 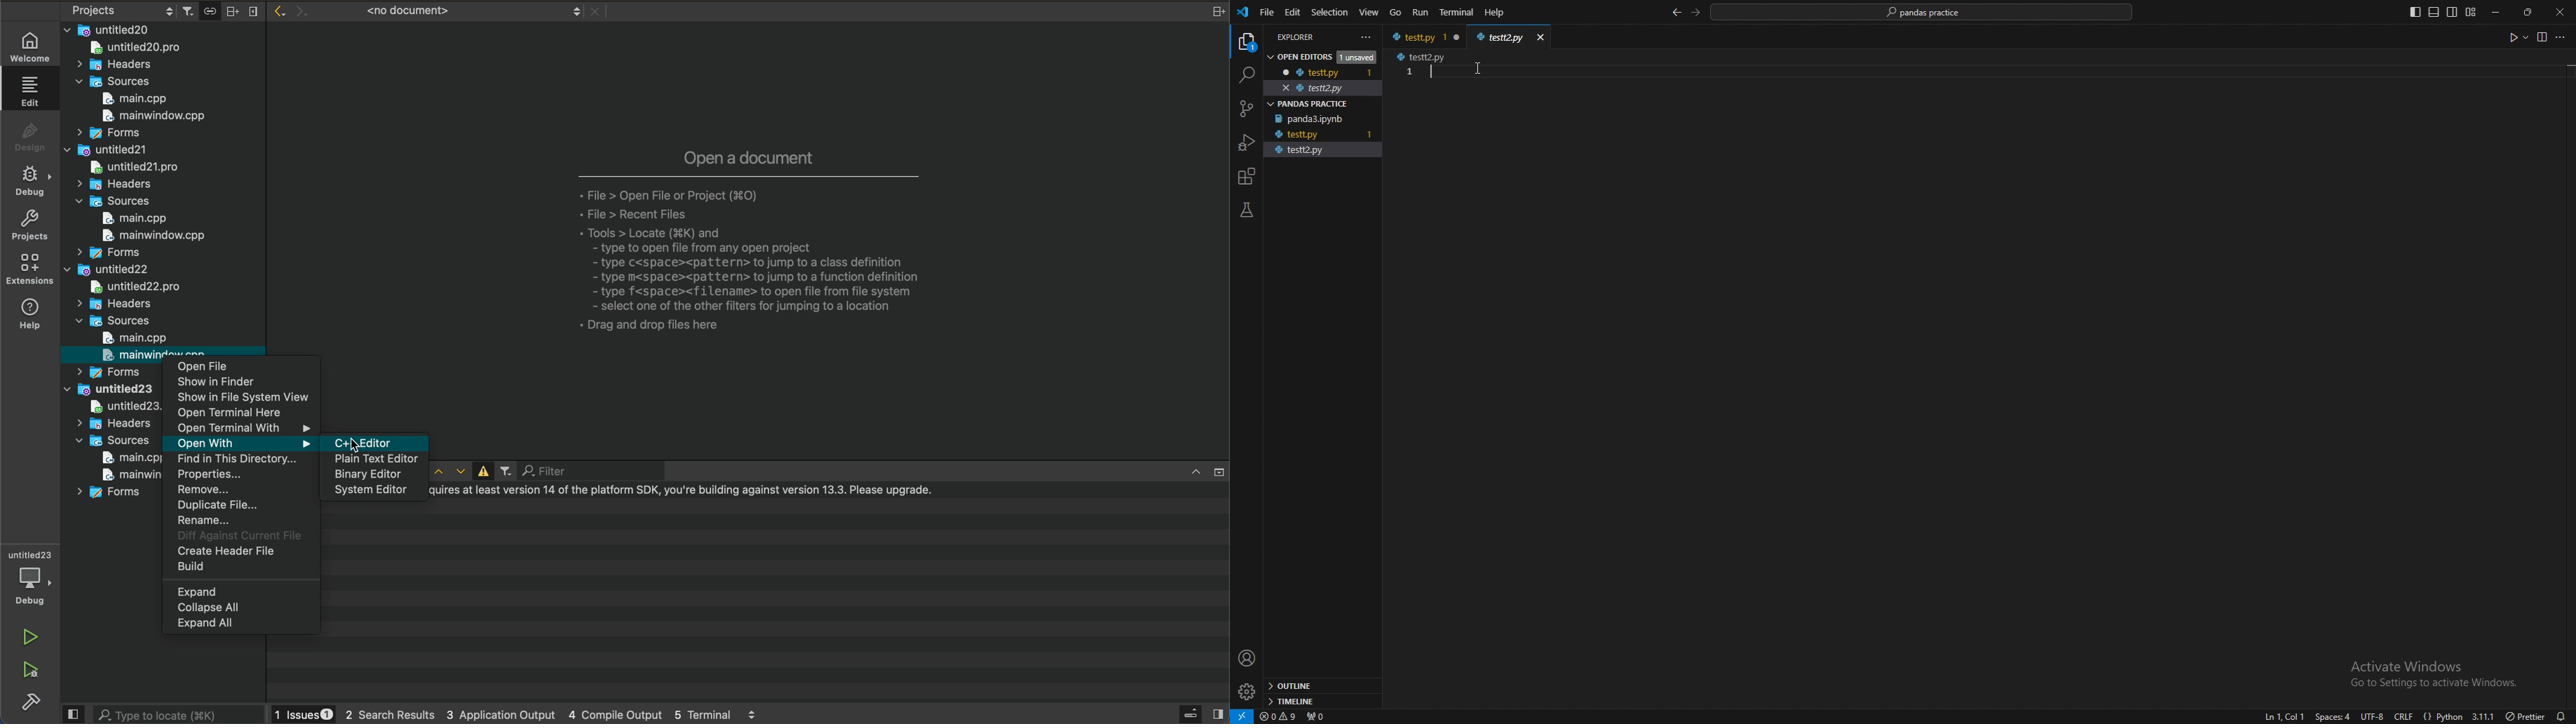 What do you see at coordinates (373, 475) in the screenshot?
I see `binary editor` at bounding box center [373, 475].